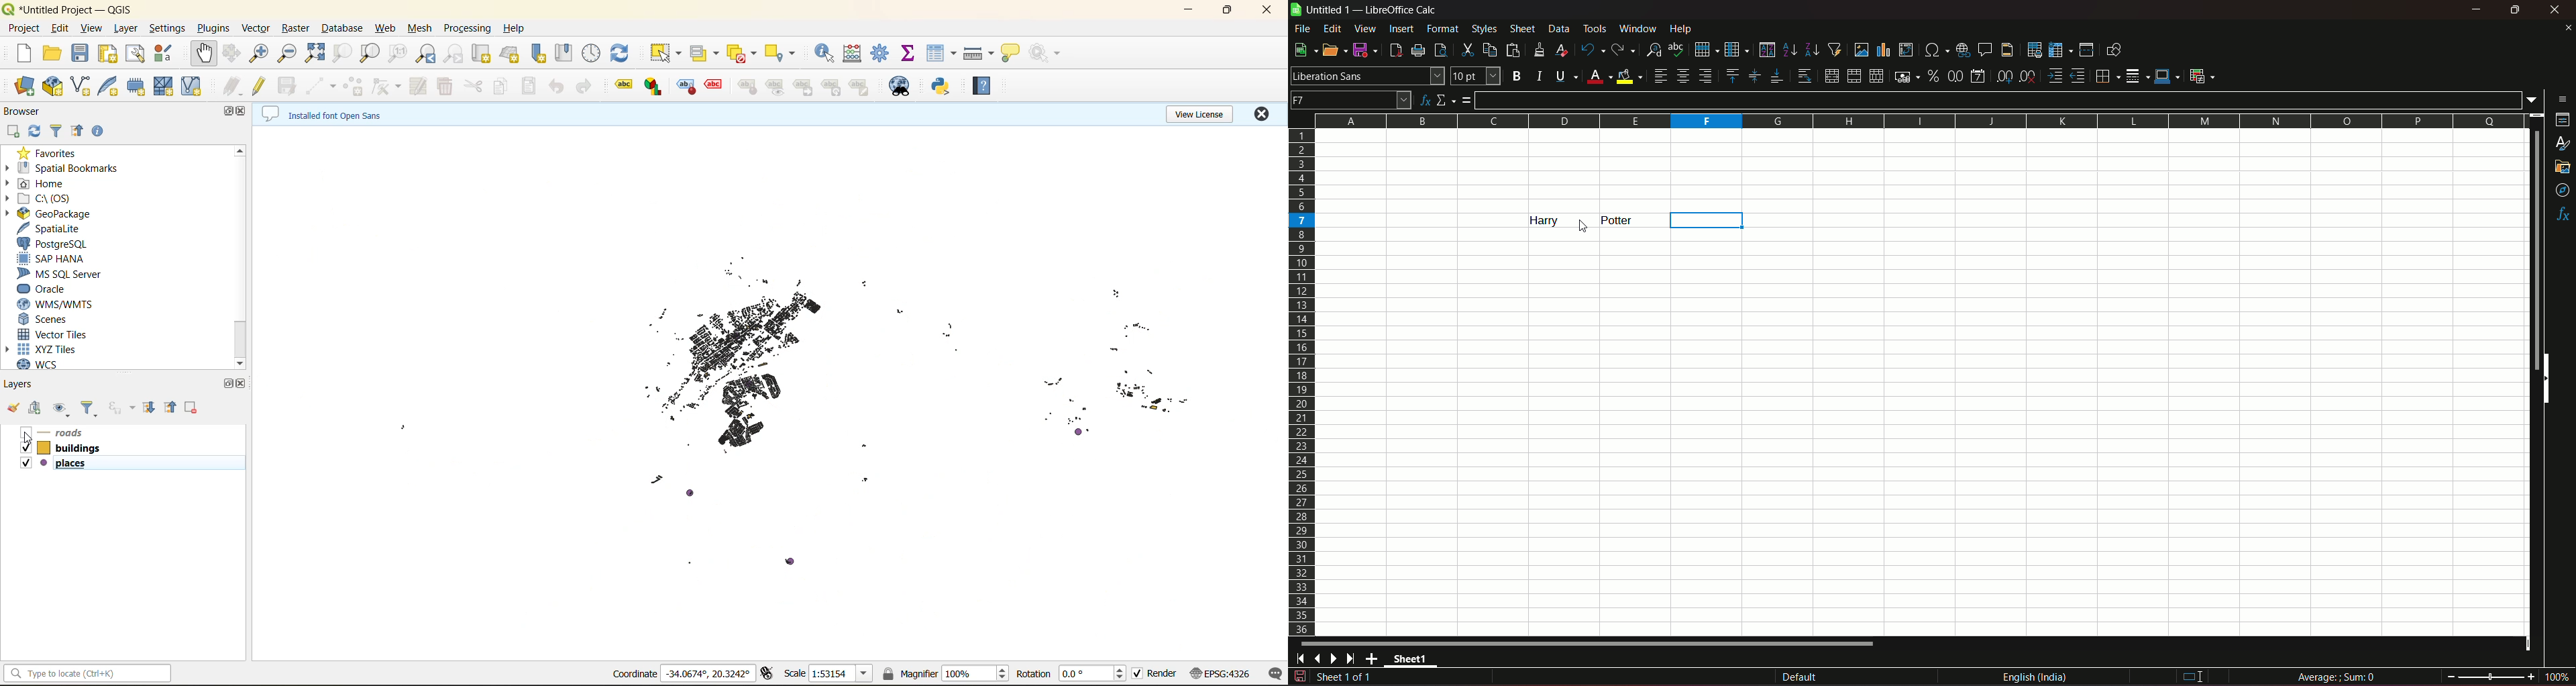 The image size is (2576, 700). What do you see at coordinates (584, 85) in the screenshot?
I see `redo` at bounding box center [584, 85].